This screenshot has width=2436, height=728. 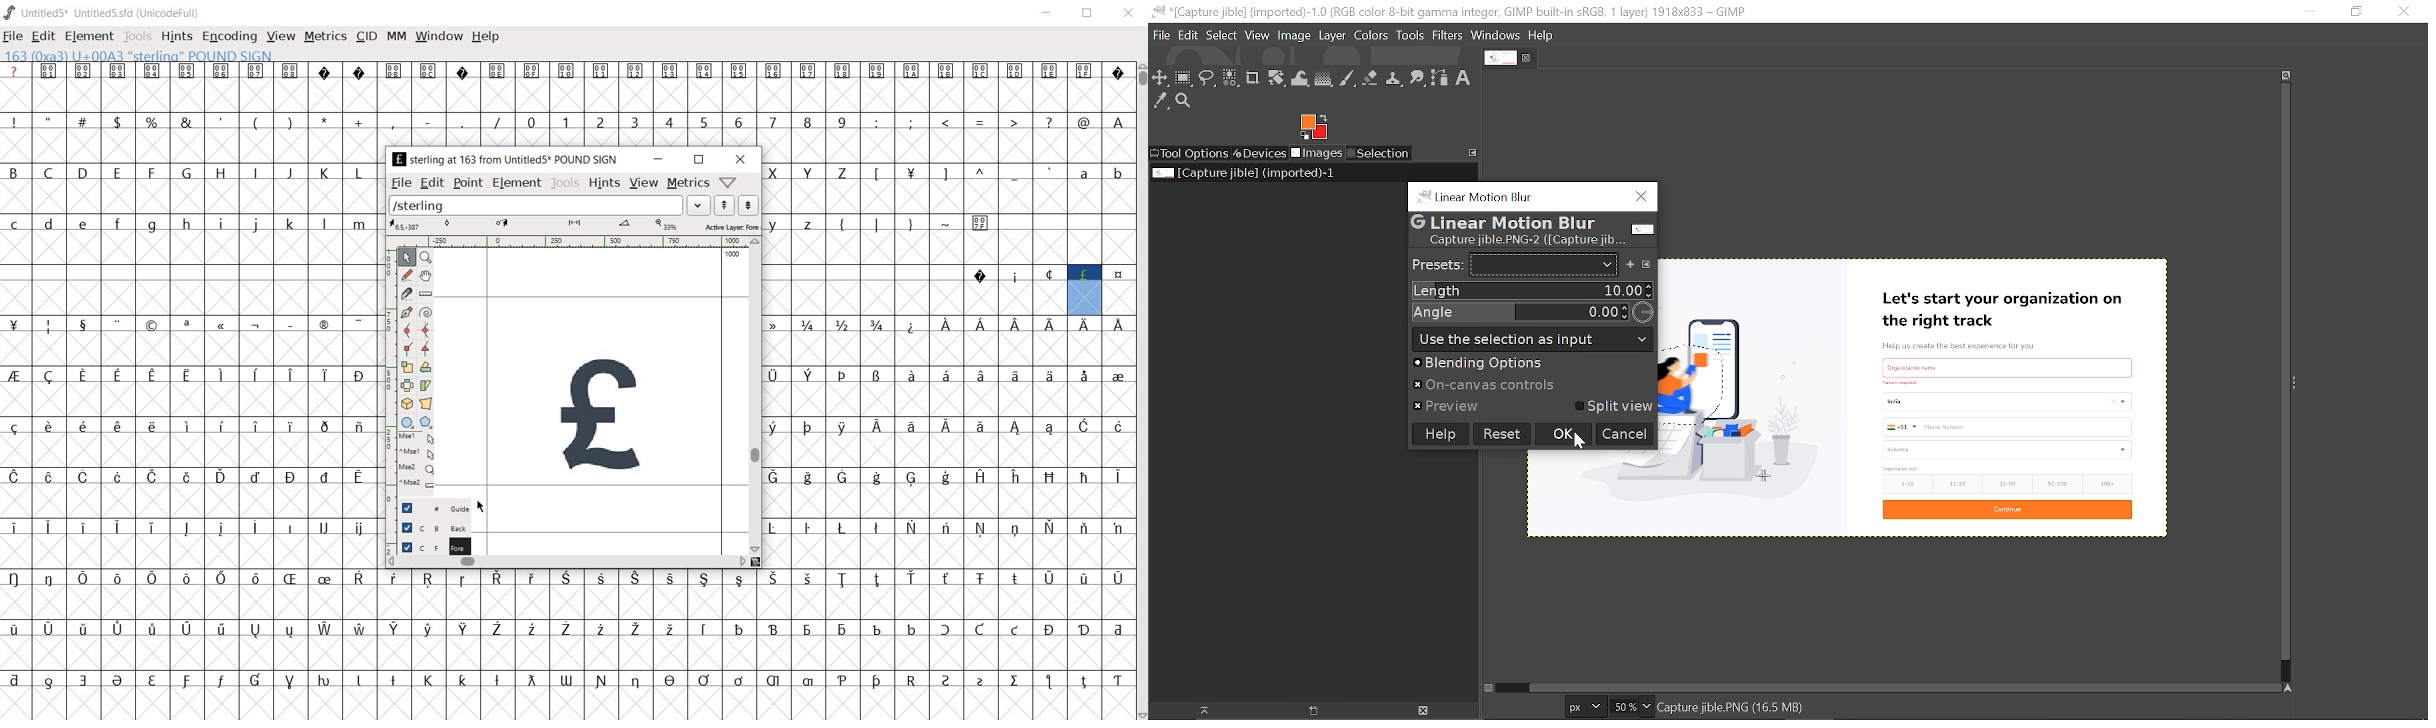 I want to click on scrollbar, so click(x=755, y=395).